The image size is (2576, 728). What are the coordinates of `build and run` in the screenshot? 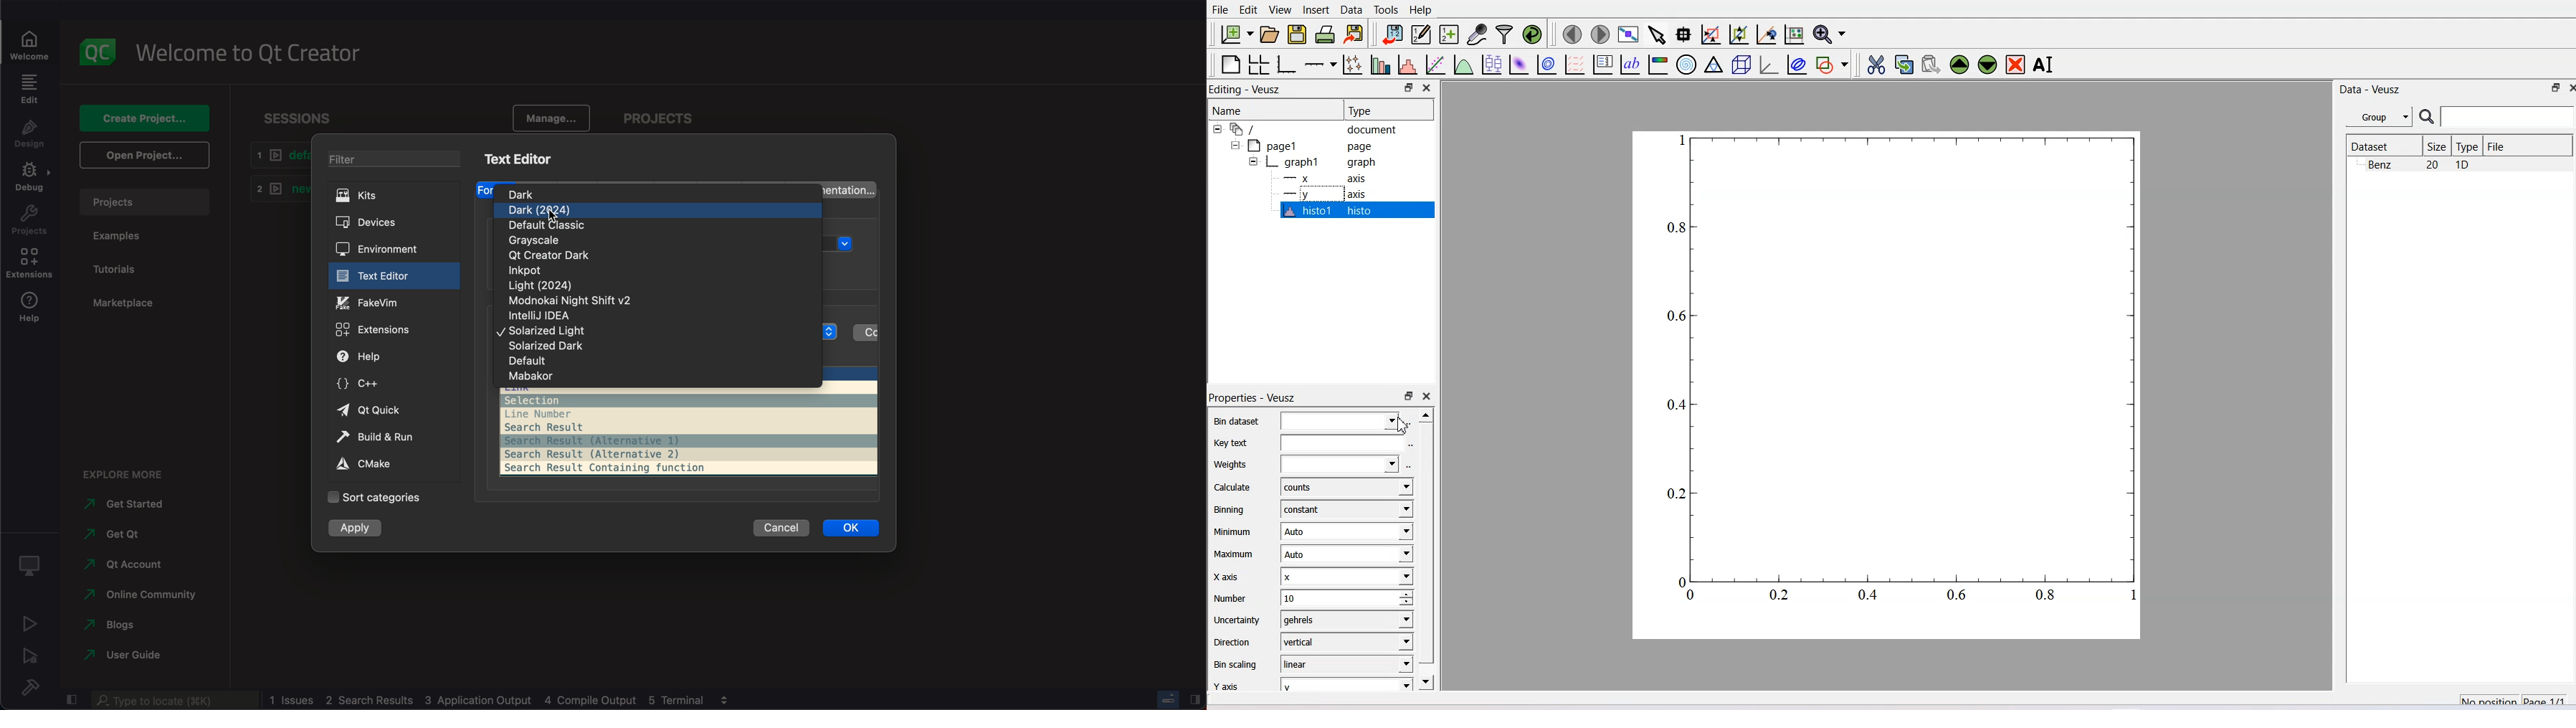 It's located at (393, 436).